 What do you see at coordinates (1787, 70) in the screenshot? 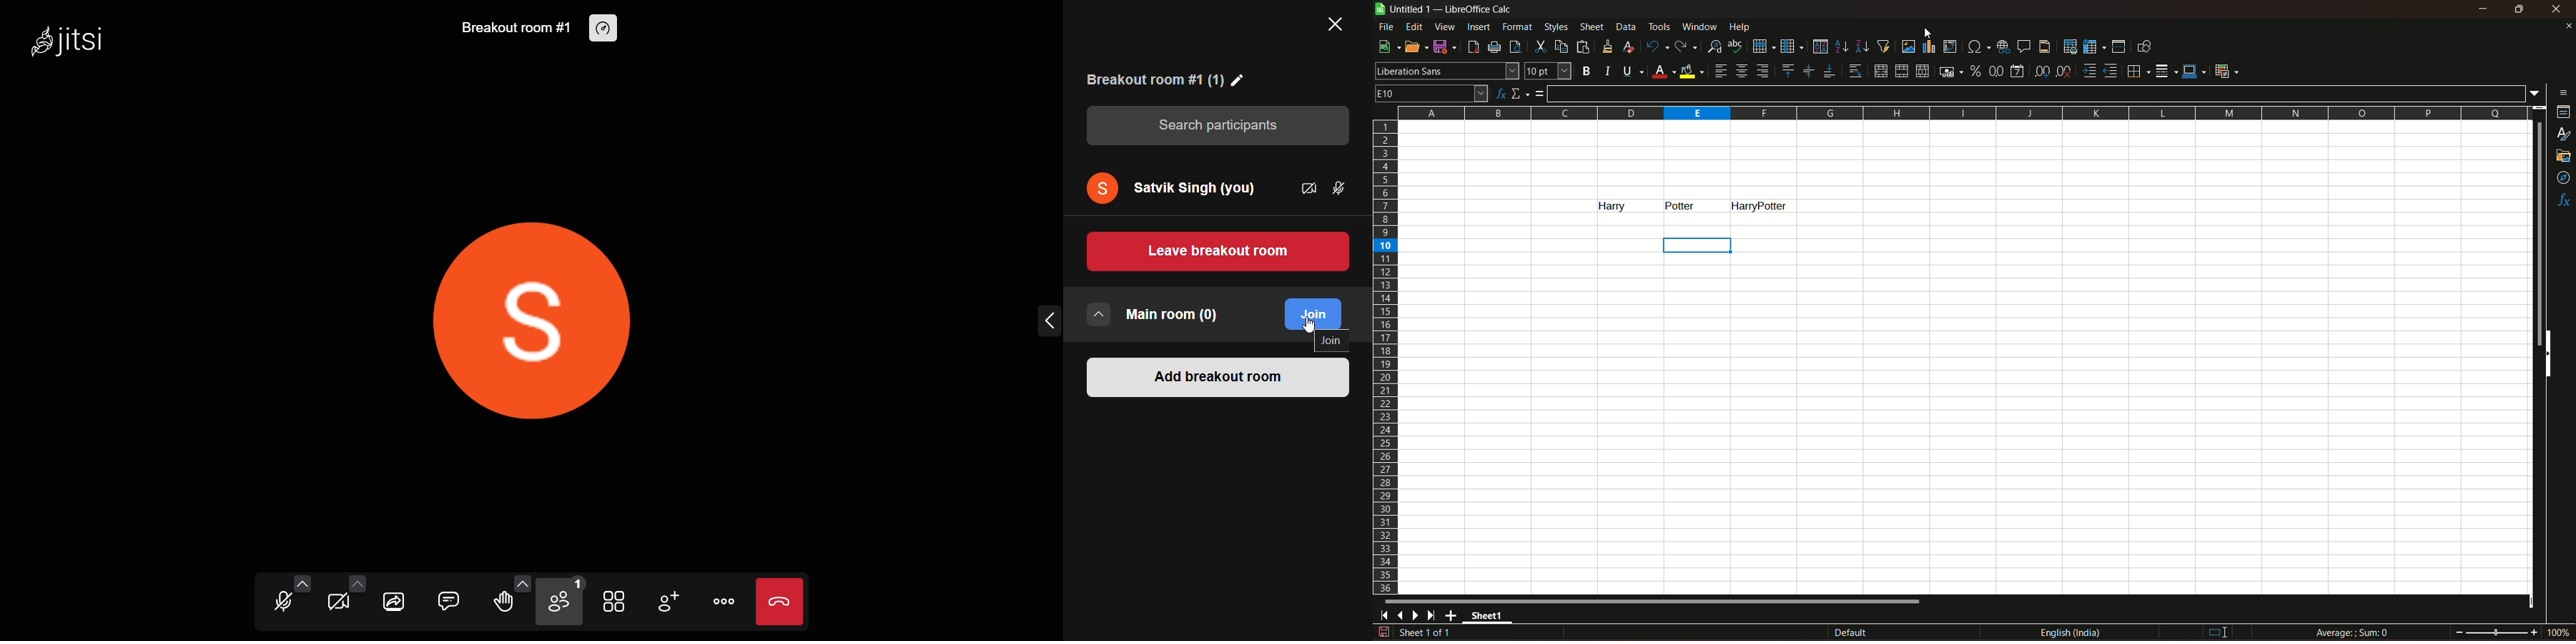
I see `align top` at bounding box center [1787, 70].